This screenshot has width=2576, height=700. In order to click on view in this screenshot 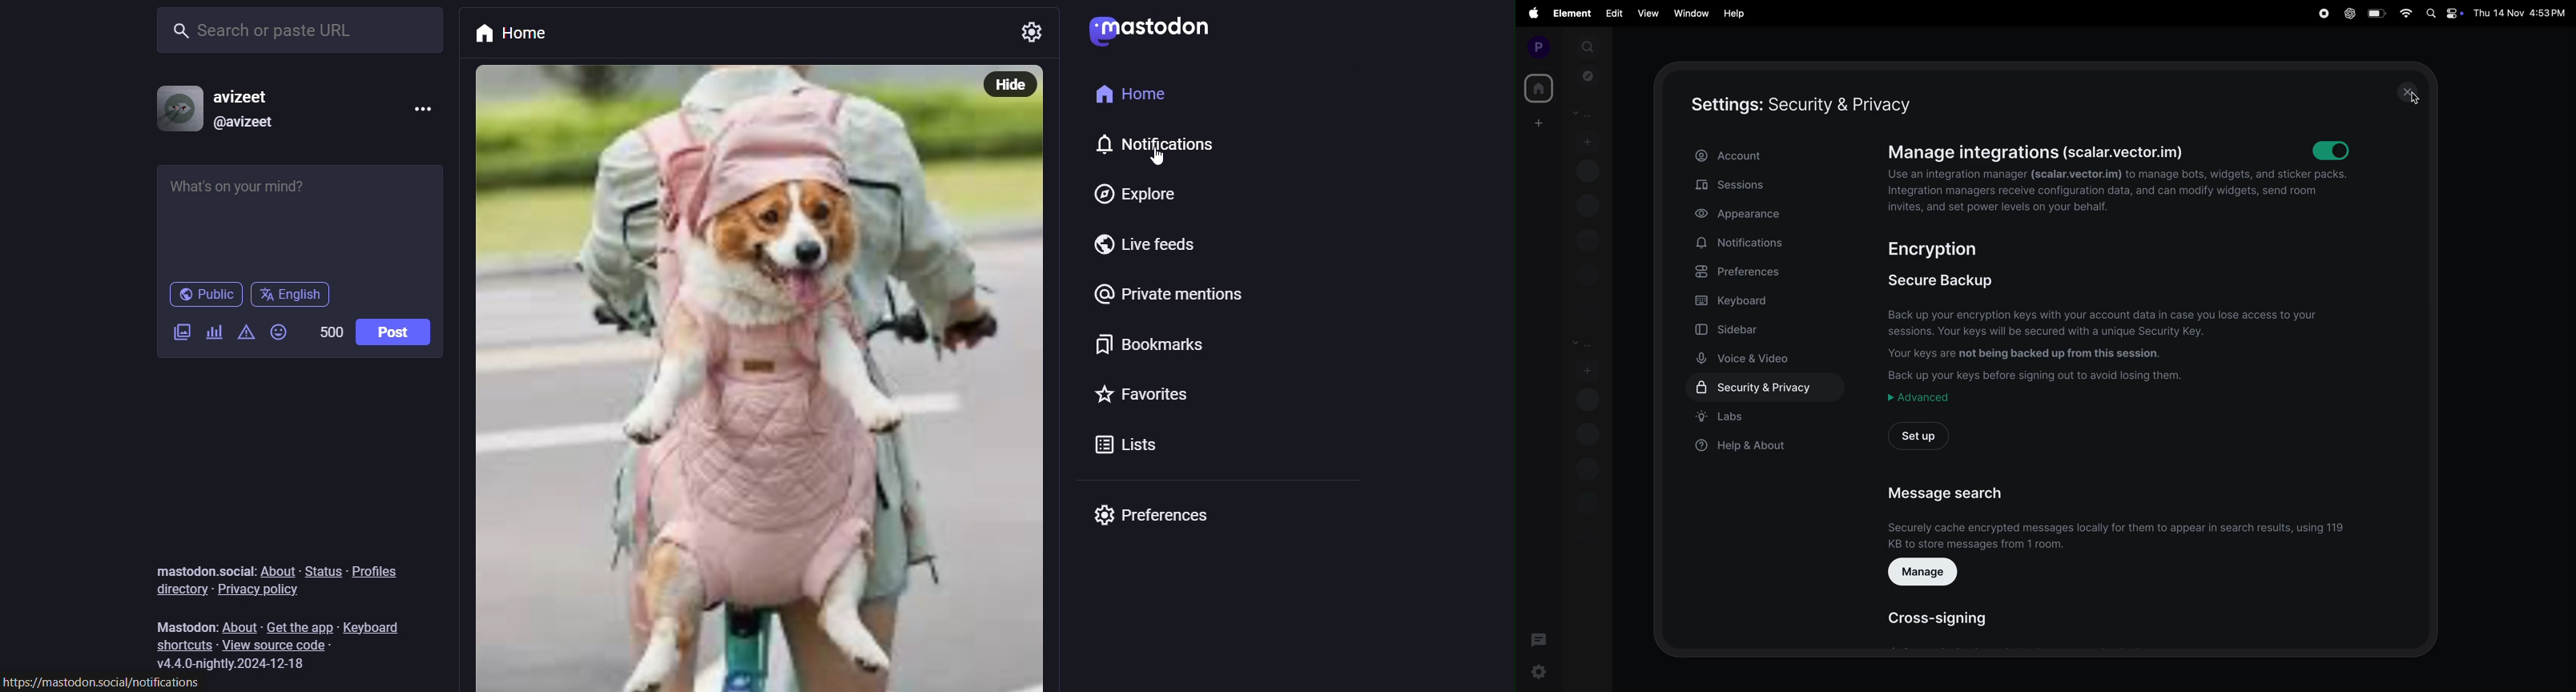, I will do `click(1647, 14)`.